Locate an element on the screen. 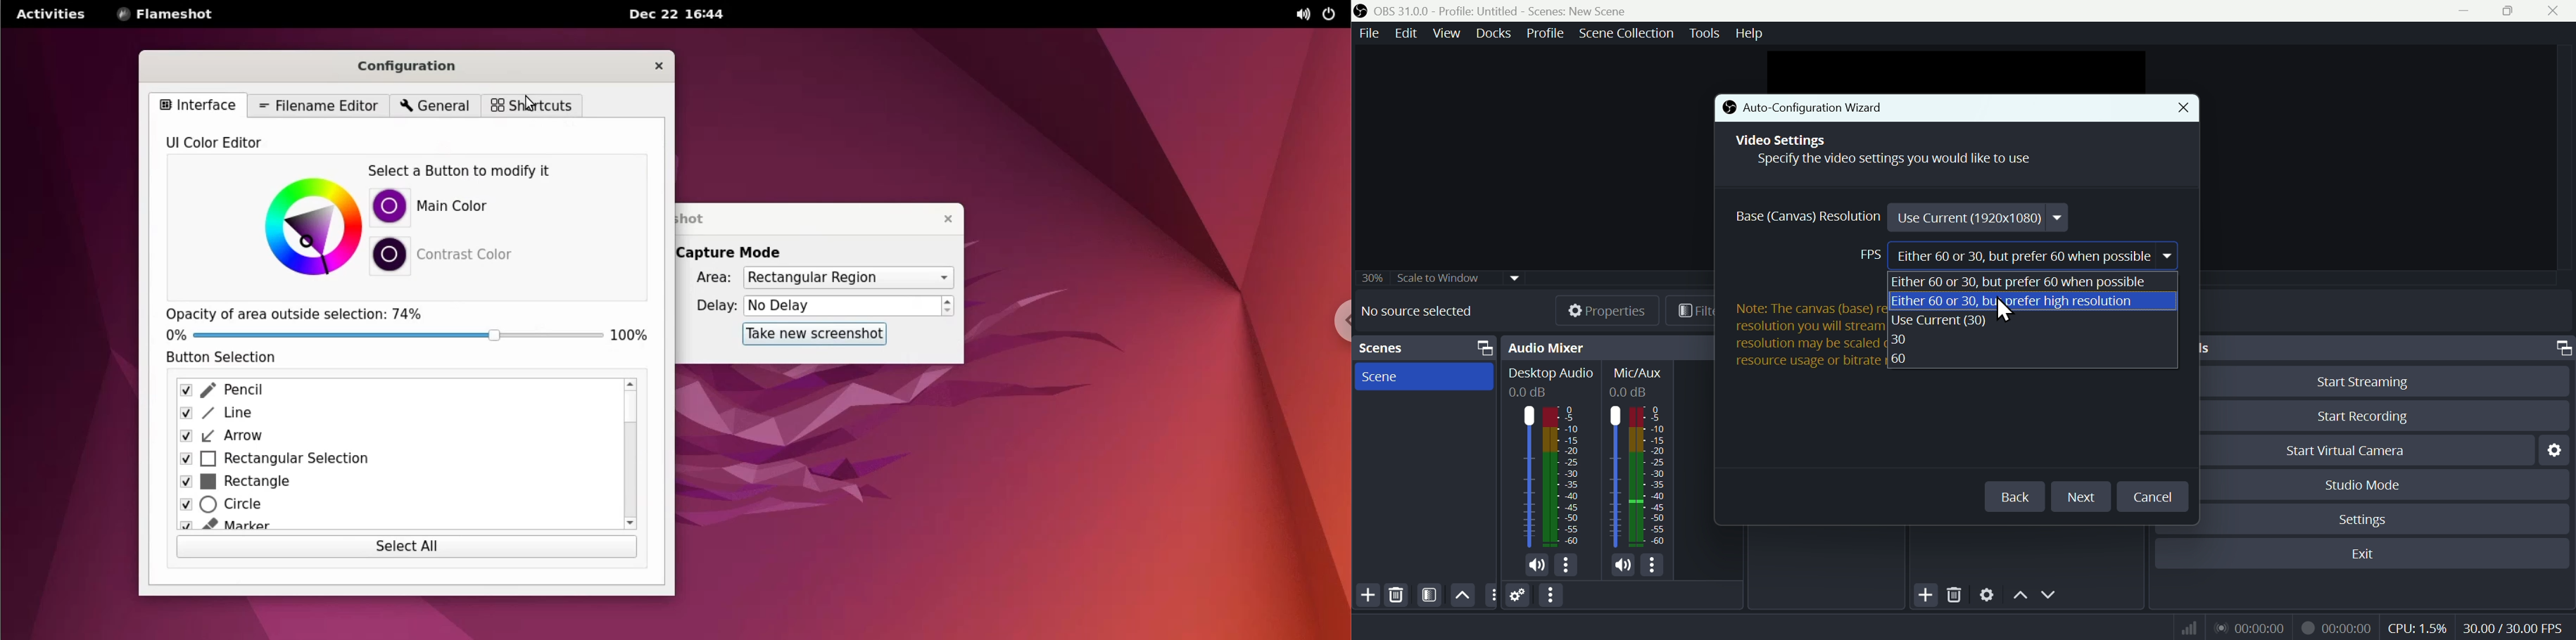 The image size is (2576, 644). Start Streaming is located at coordinates (2381, 379).